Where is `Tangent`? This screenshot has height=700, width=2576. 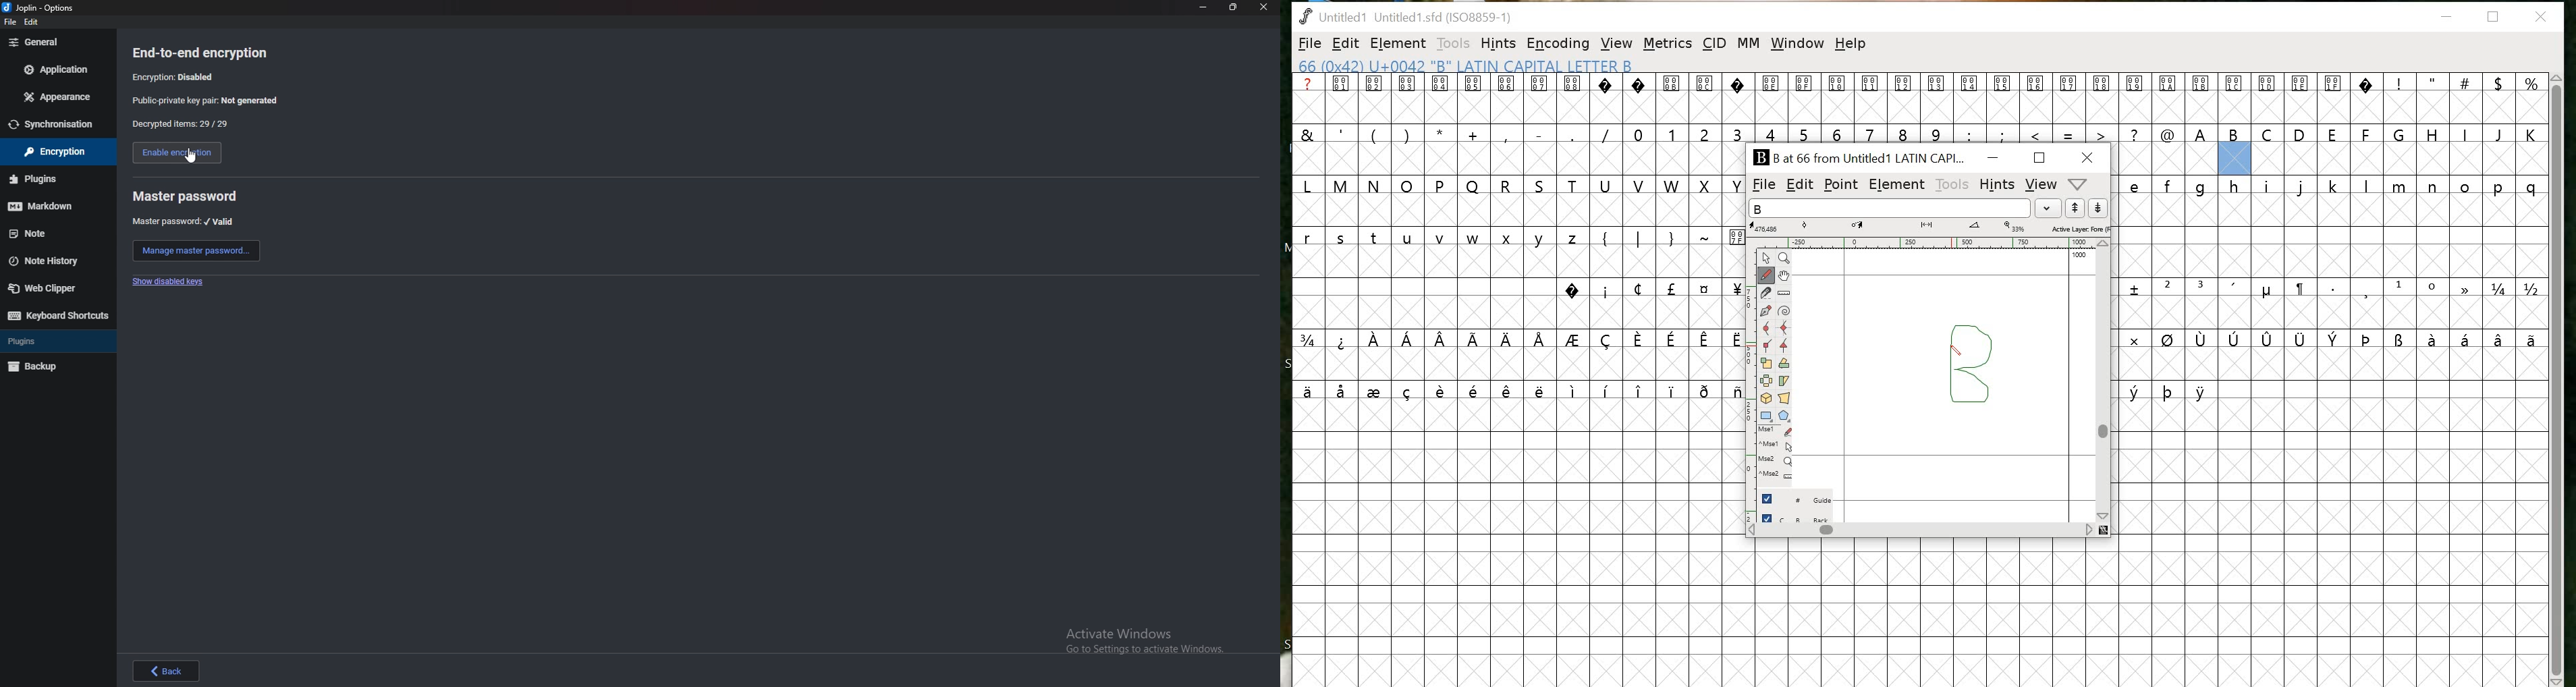 Tangent is located at coordinates (1787, 347).